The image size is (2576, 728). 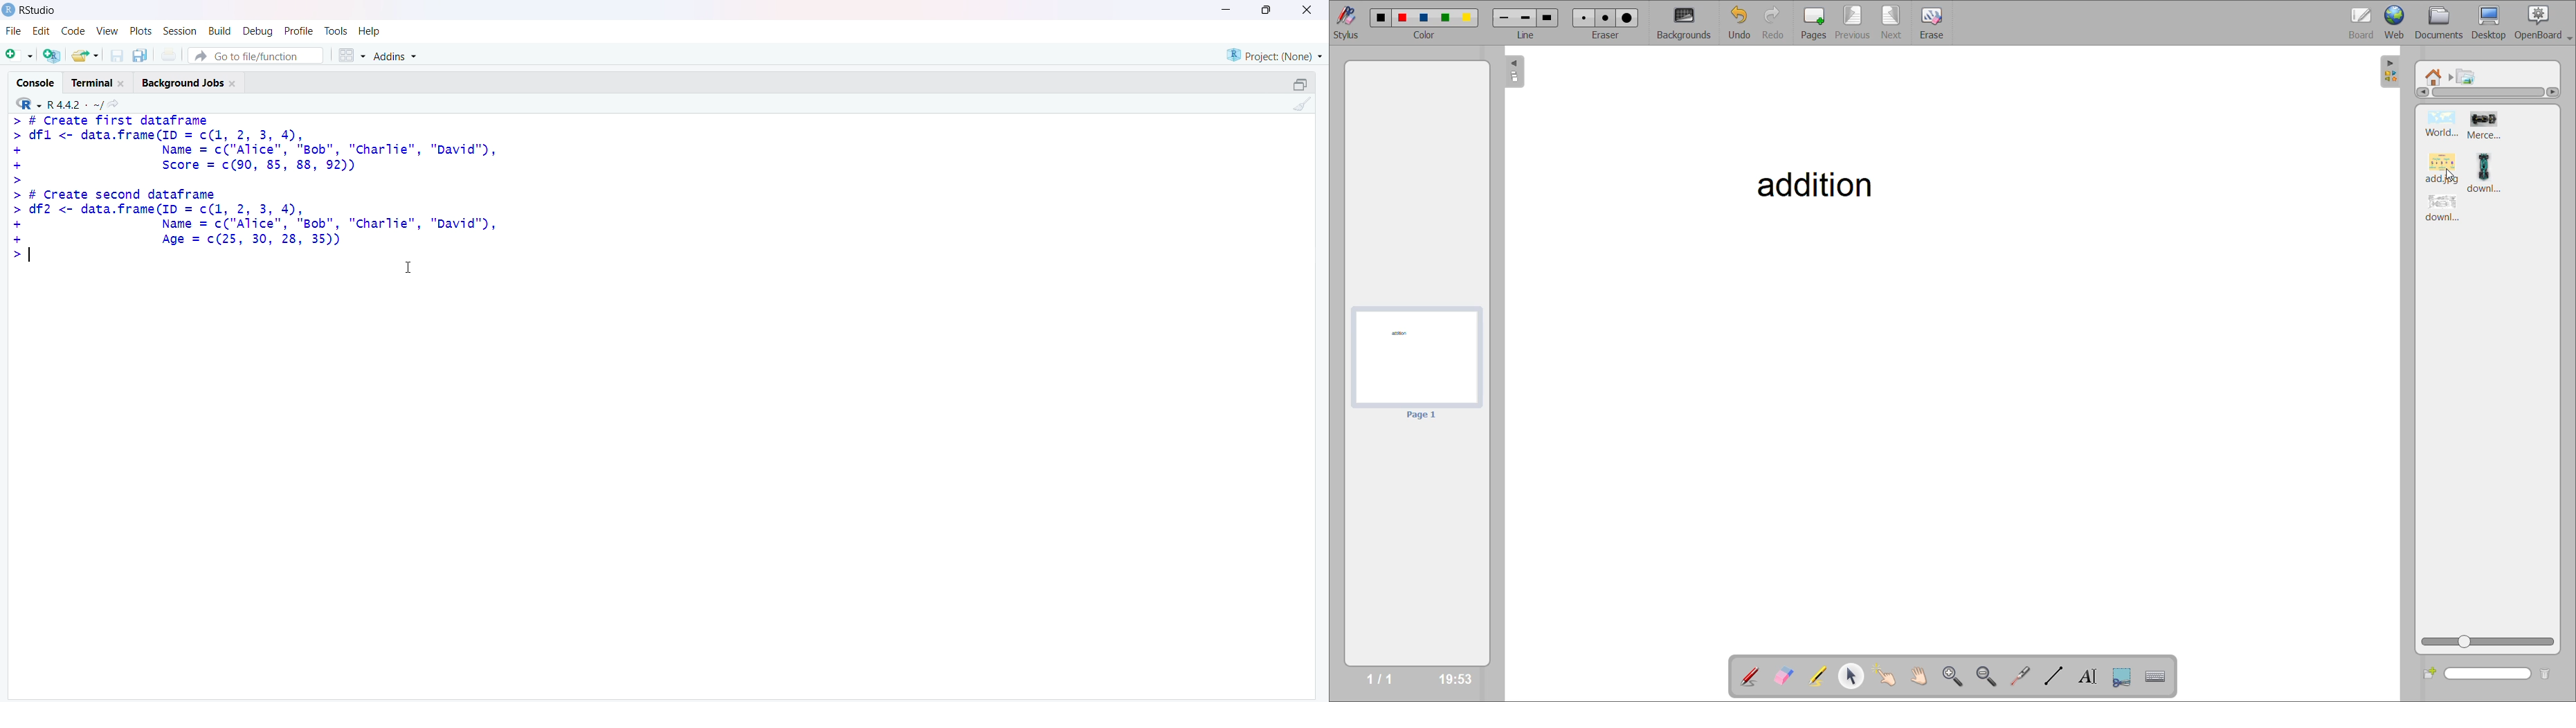 What do you see at coordinates (1380, 677) in the screenshot?
I see `page no/total pages` at bounding box center [1380, 677].